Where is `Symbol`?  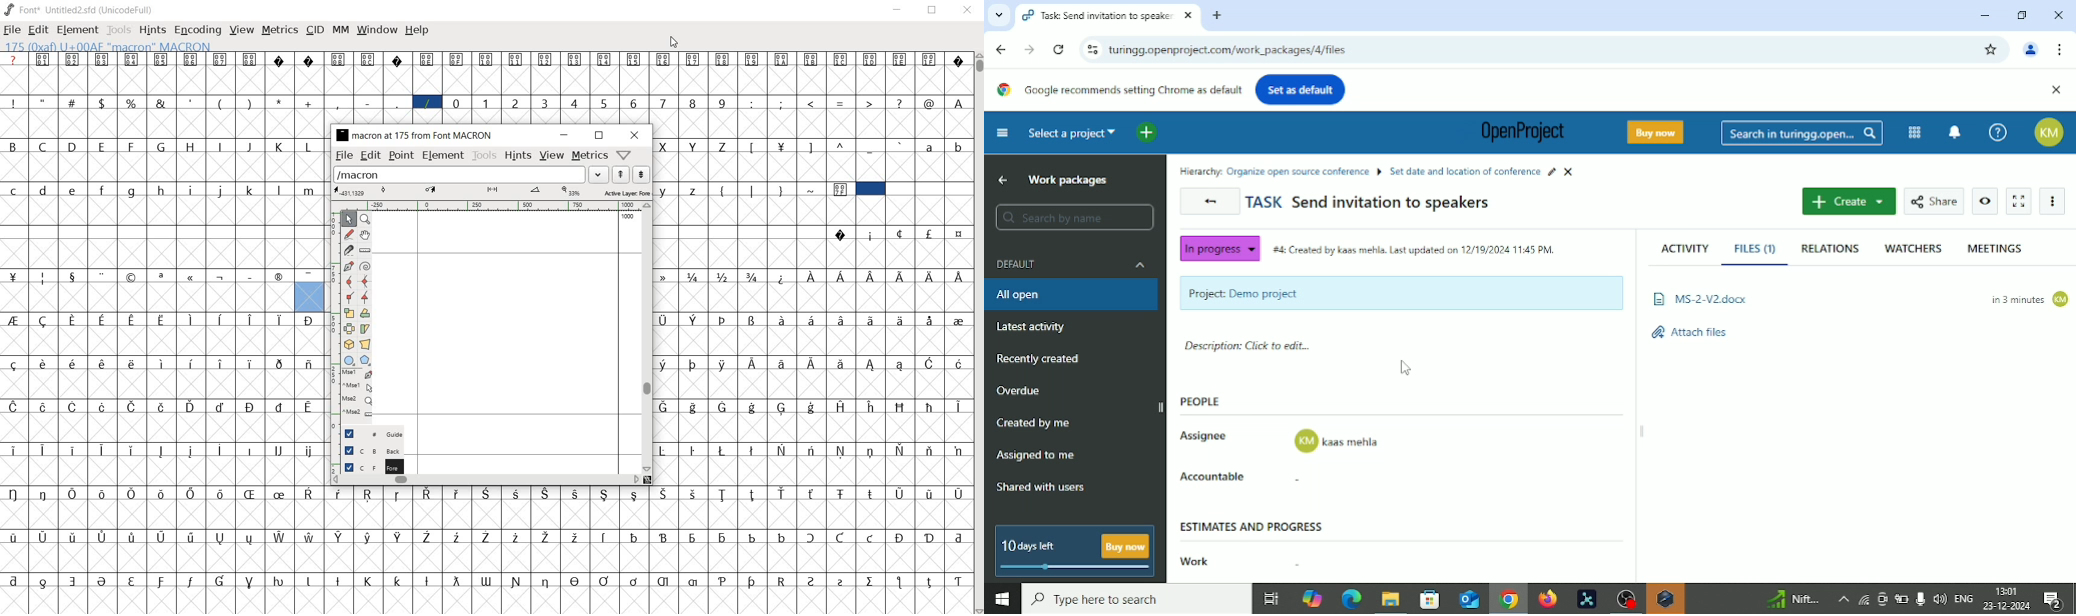
Symbol is located at coordinates (104, 494).